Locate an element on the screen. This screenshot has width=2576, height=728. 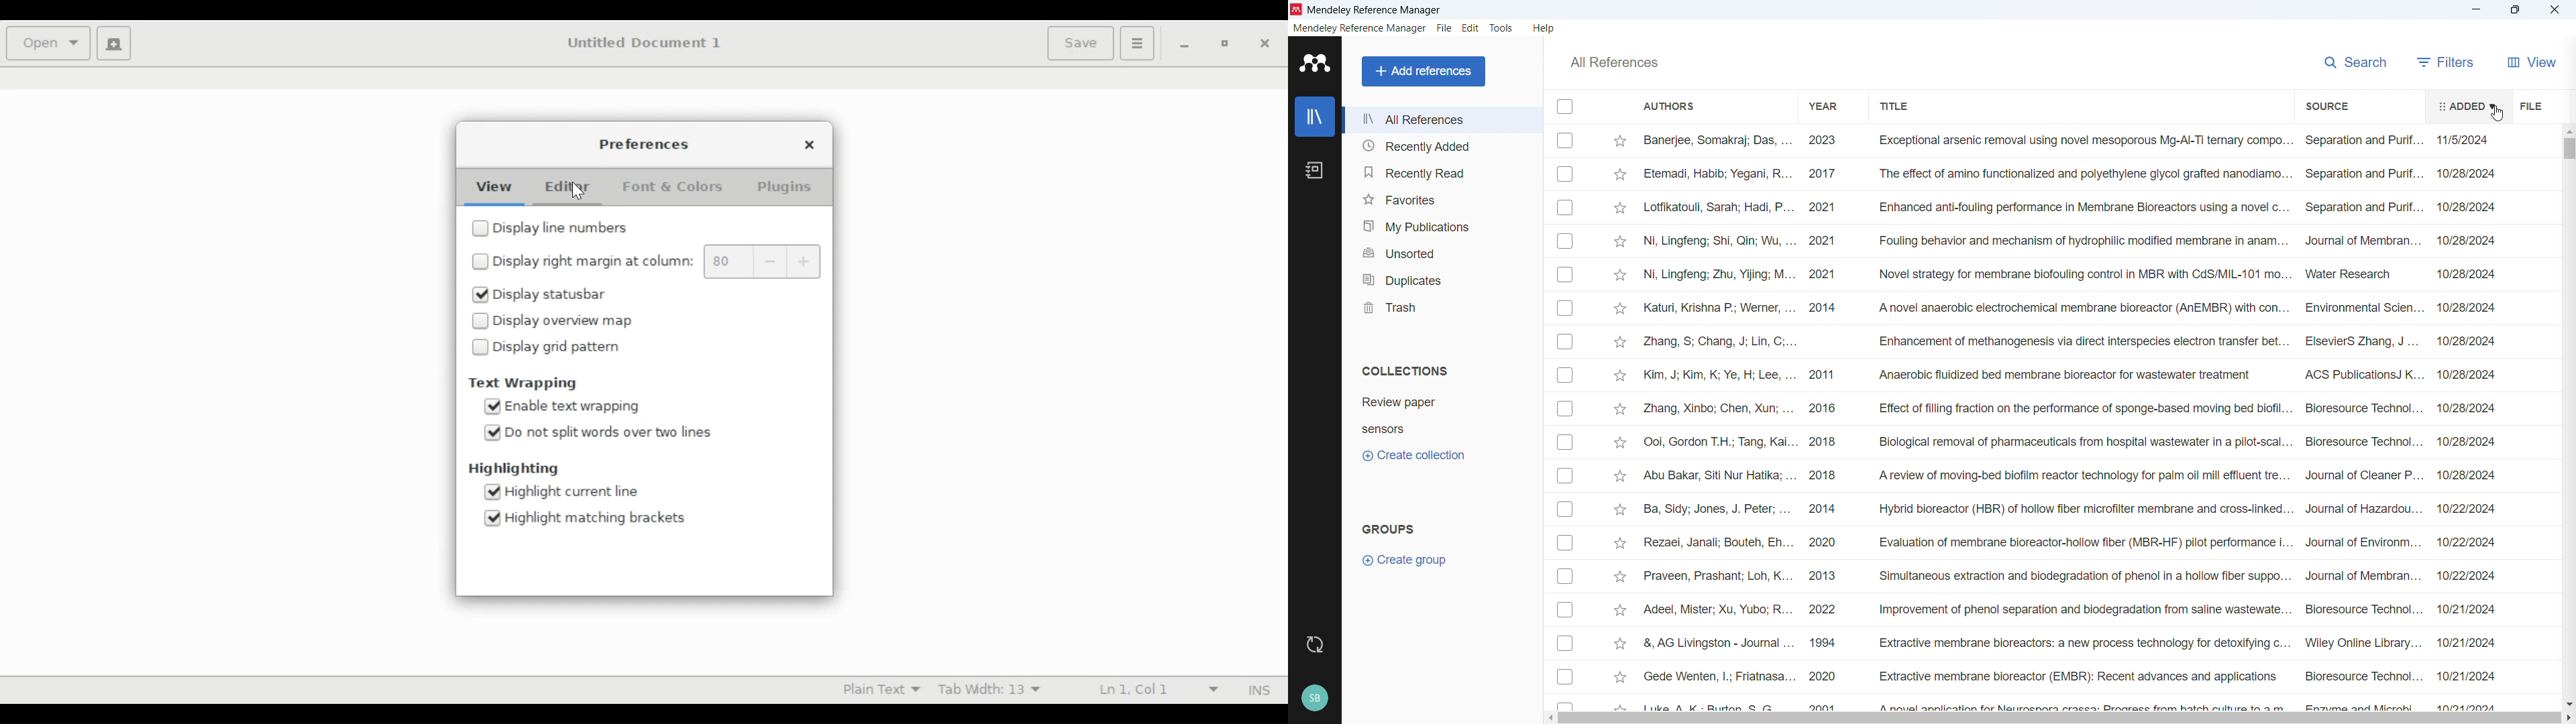
Unselected is located at coordinates (480, 228).